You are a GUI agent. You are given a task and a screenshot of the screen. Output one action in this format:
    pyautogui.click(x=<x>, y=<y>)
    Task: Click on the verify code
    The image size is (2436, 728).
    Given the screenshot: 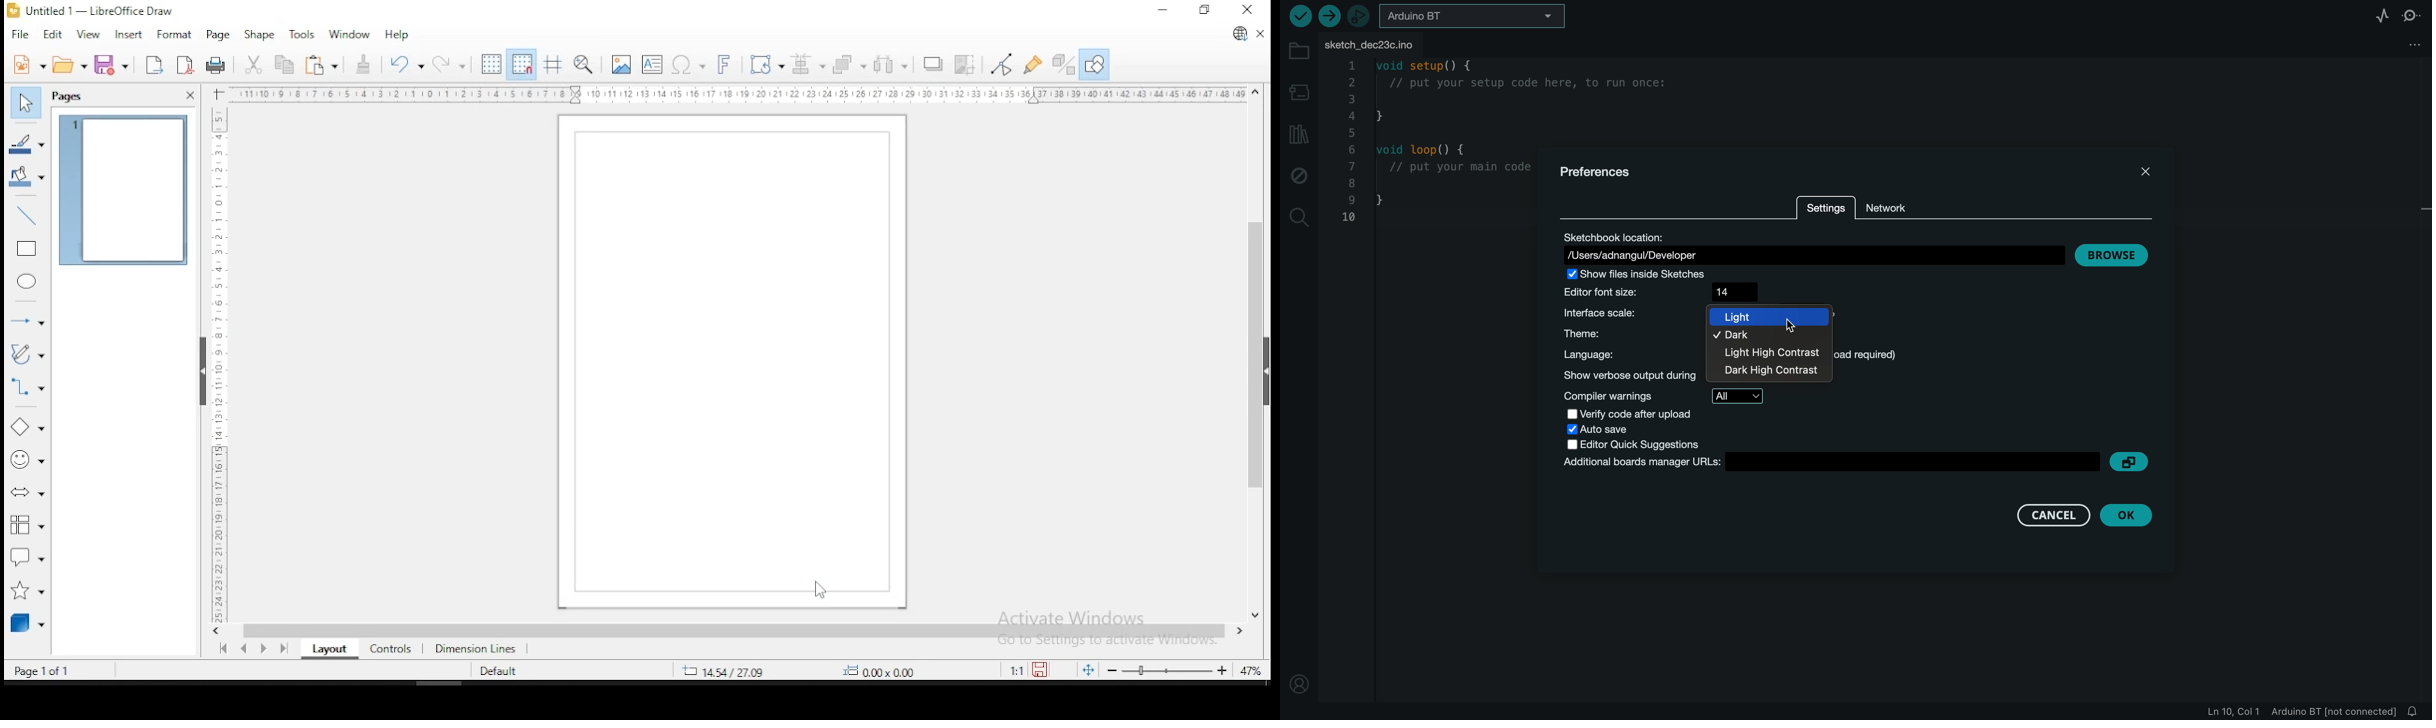 What is the action you would take?
    pyautogui.click(x=1646, y=414)
    